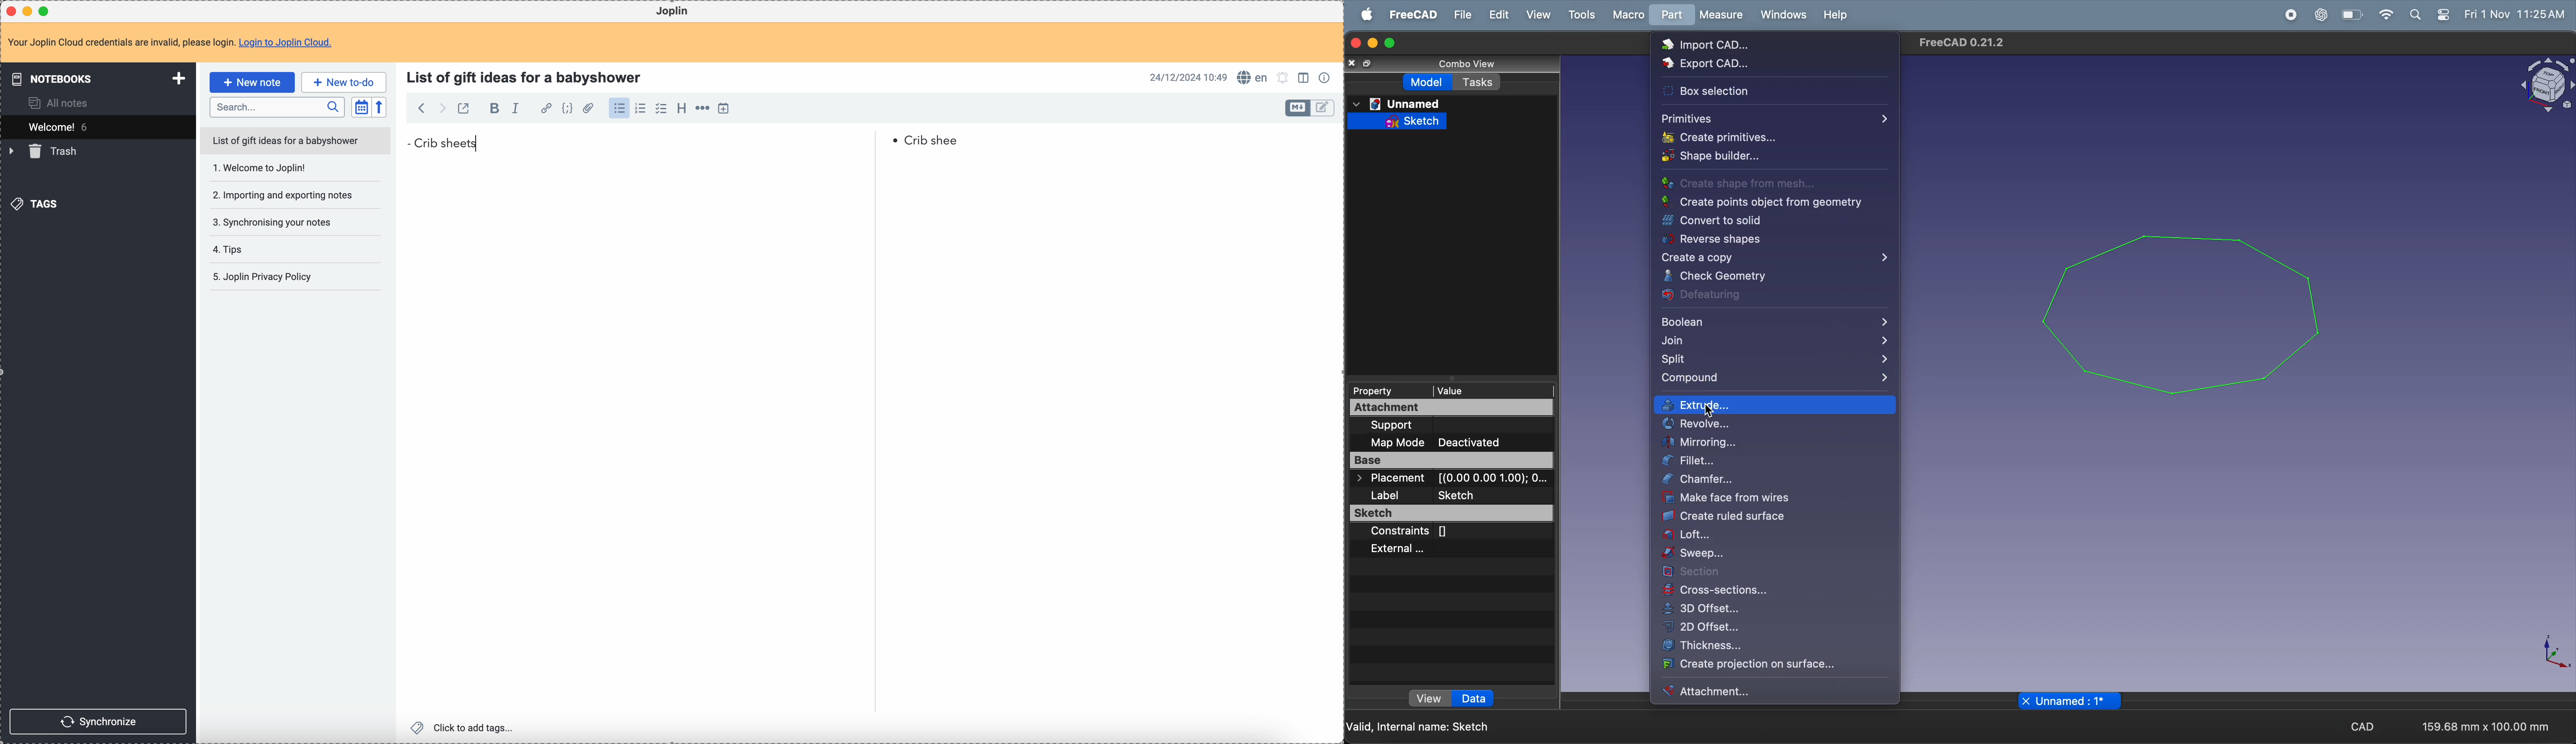  Describe the element at coordinates (1734, 155) in the screenshot. I see `shape bulider` at that location.